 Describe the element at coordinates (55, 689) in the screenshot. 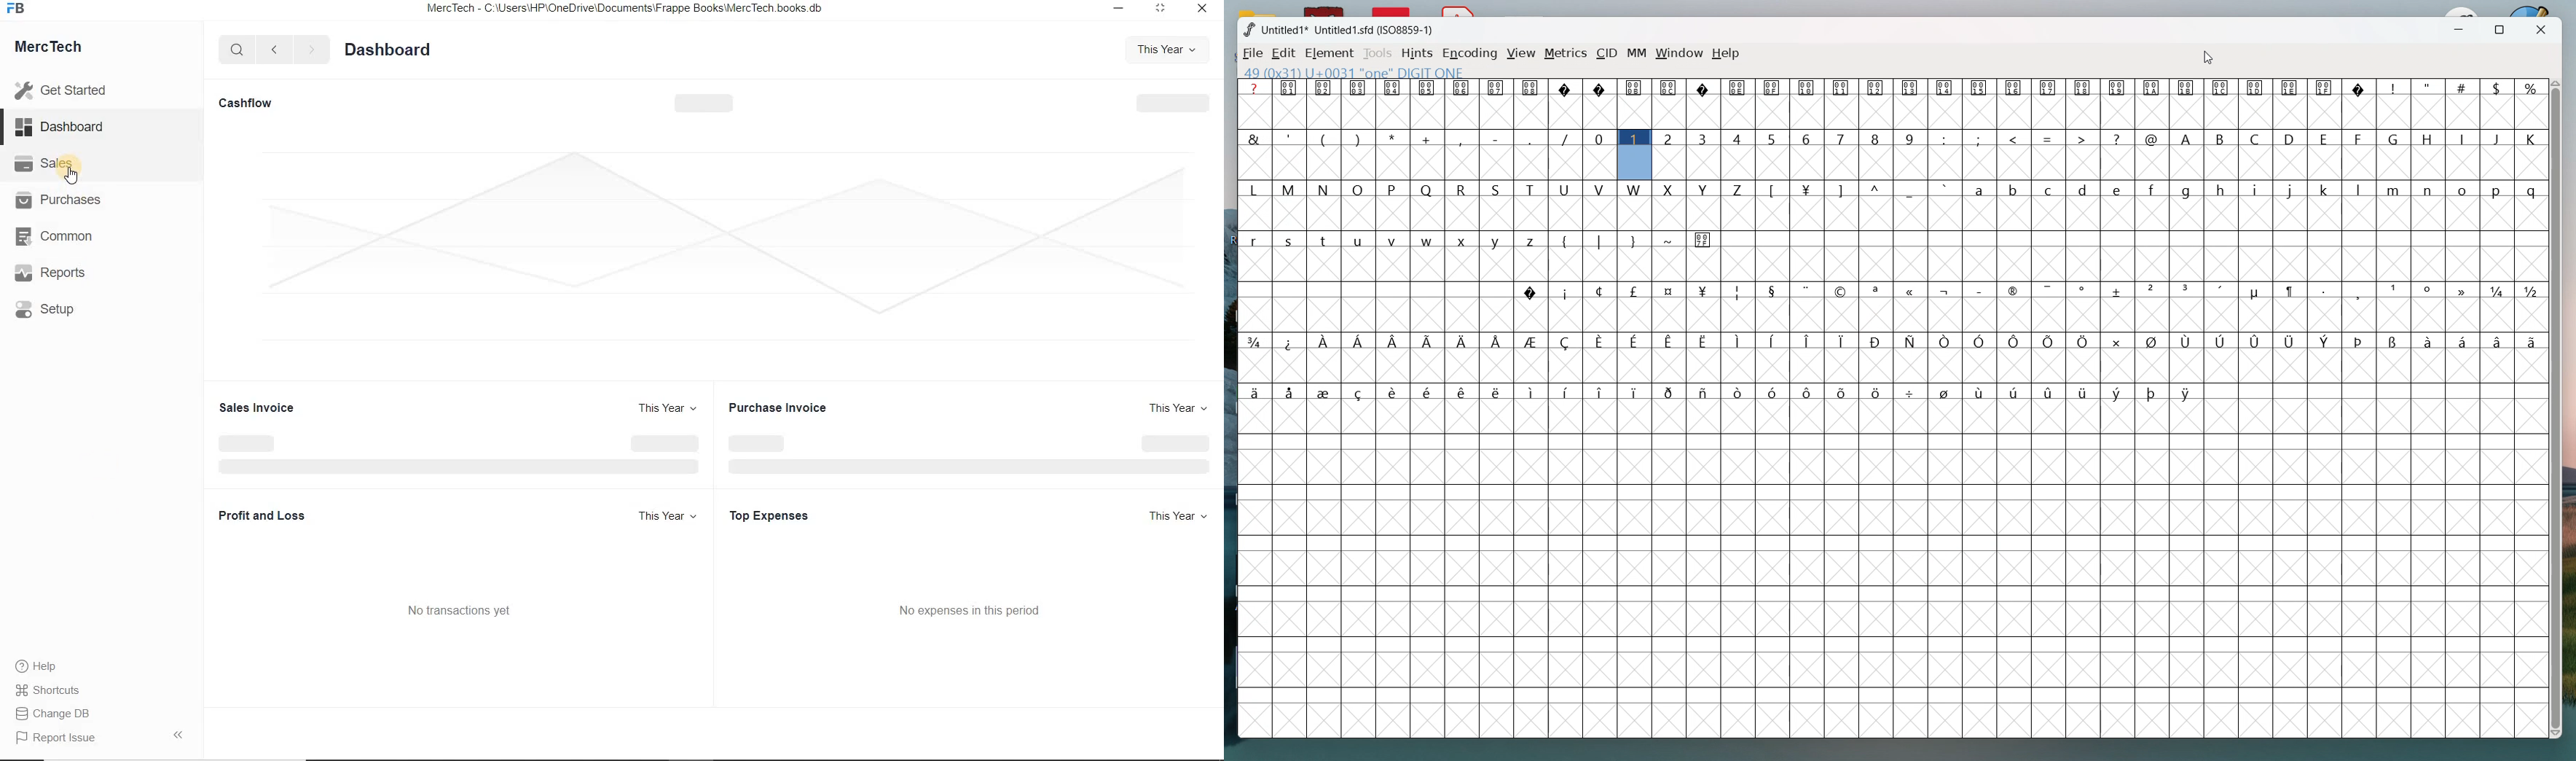

I see `Shortcuts` at that location.